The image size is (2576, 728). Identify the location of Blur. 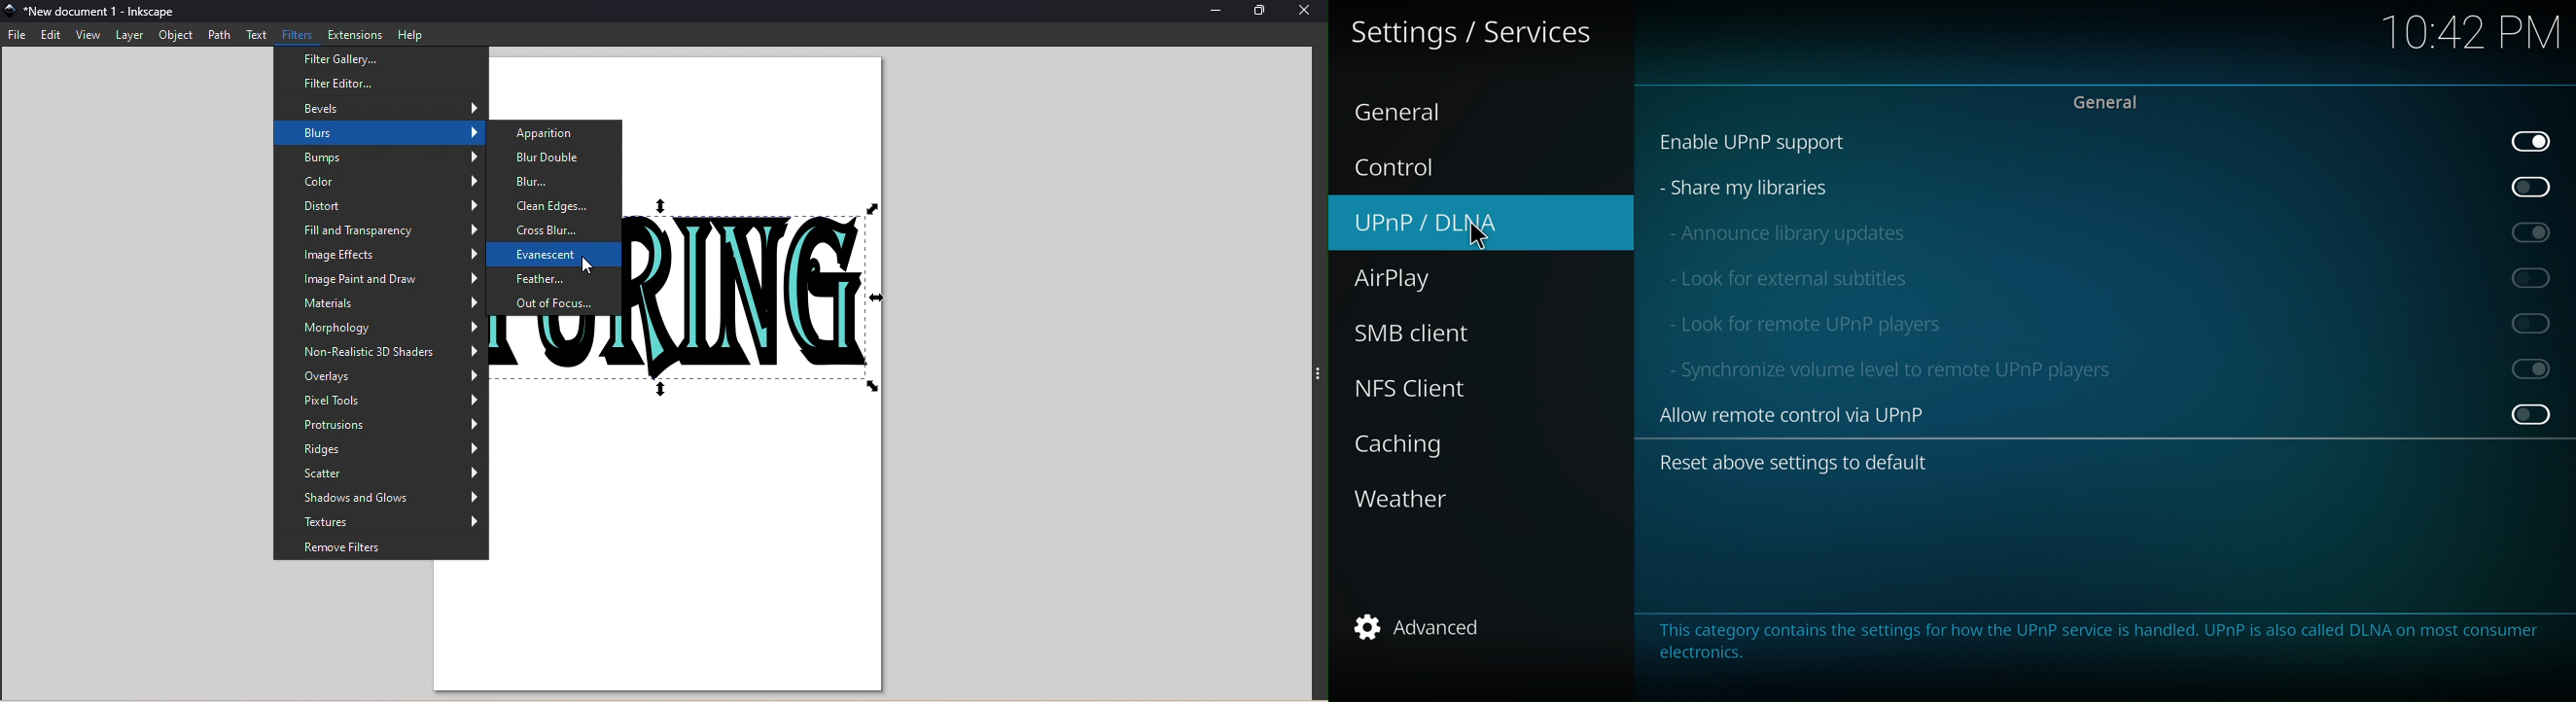
(550, 179).